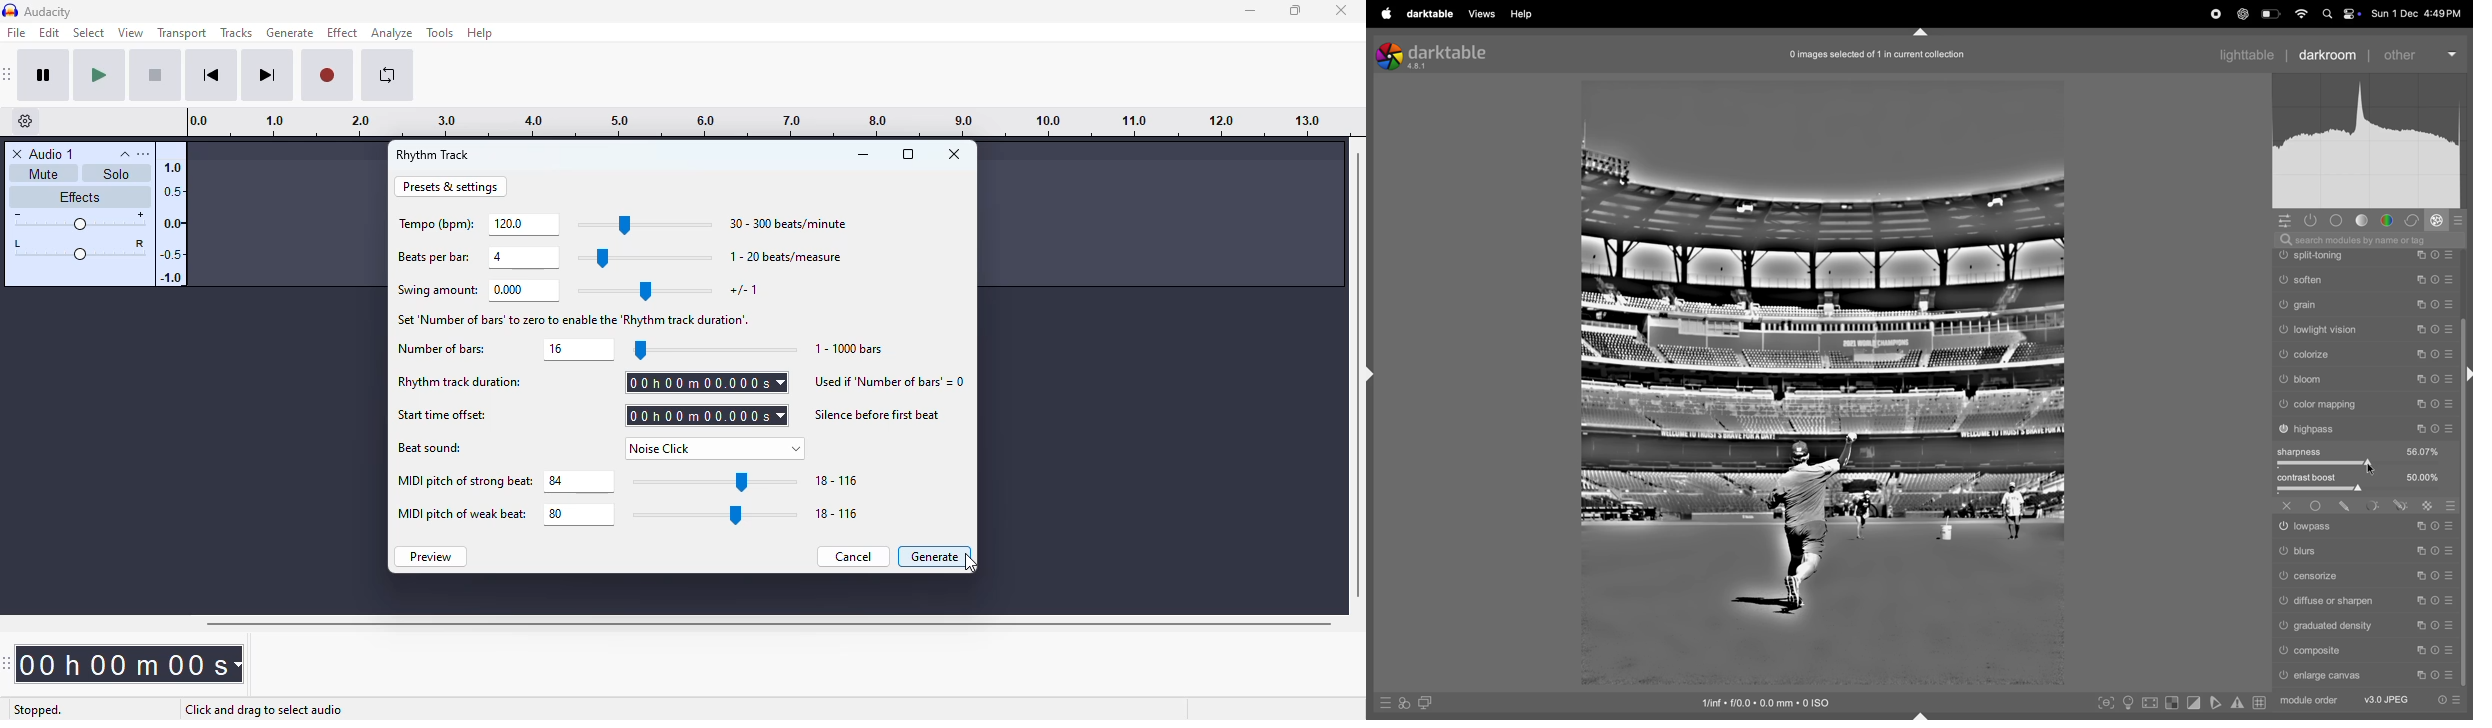 Image resolution: width=2492 pixels, height=728 pixels. What do you see at coordinates (267, 76) in the screenshot?
I see `skip to end` at bounding box center [267, 76].